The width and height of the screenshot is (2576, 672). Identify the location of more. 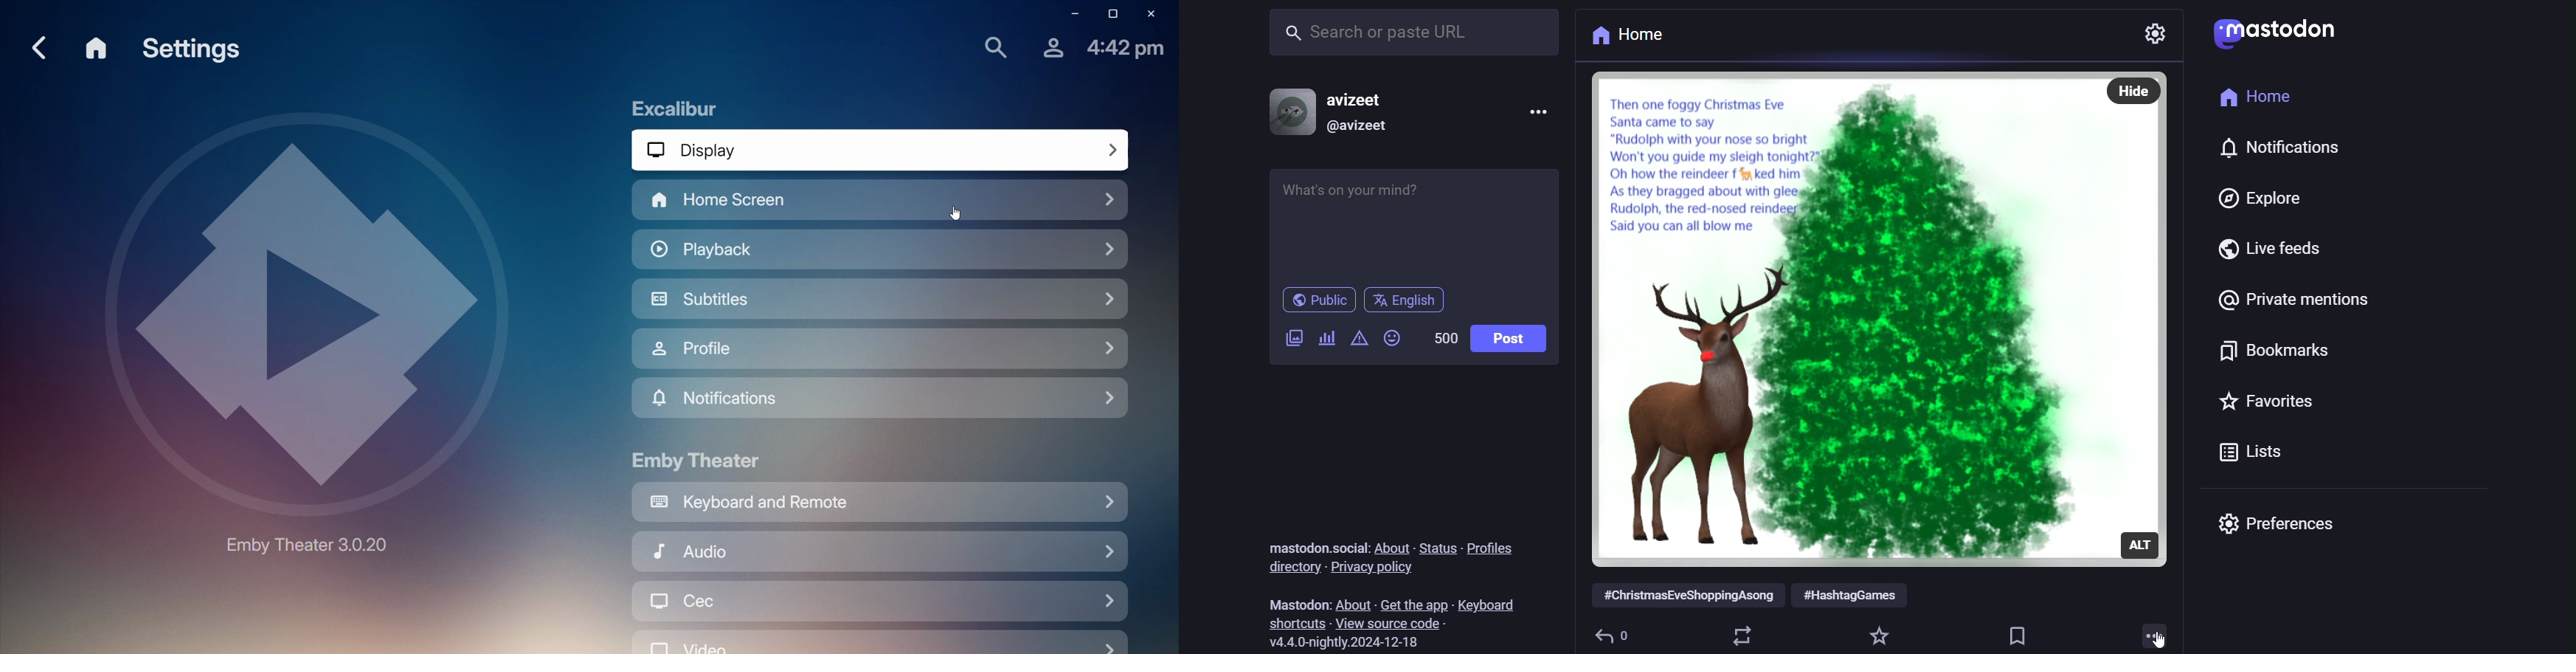
(2157, 631).